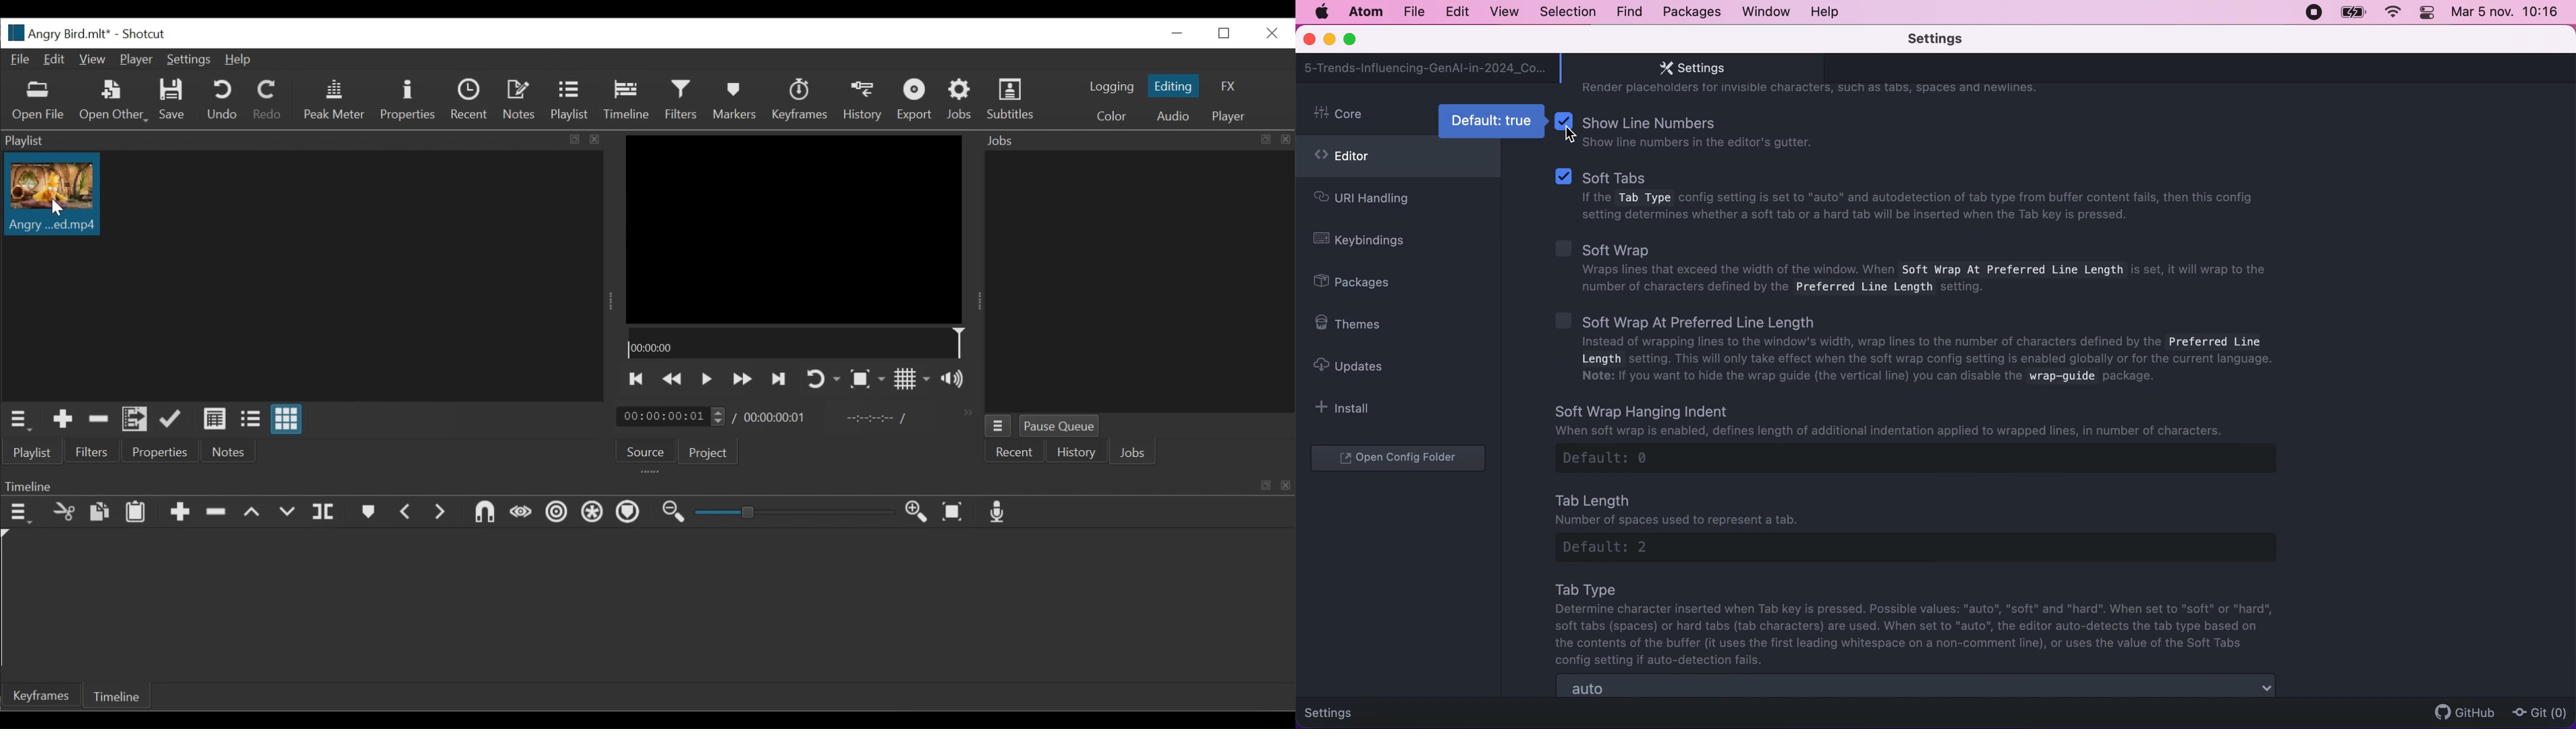  I want to click on file, so click(1413, 12).